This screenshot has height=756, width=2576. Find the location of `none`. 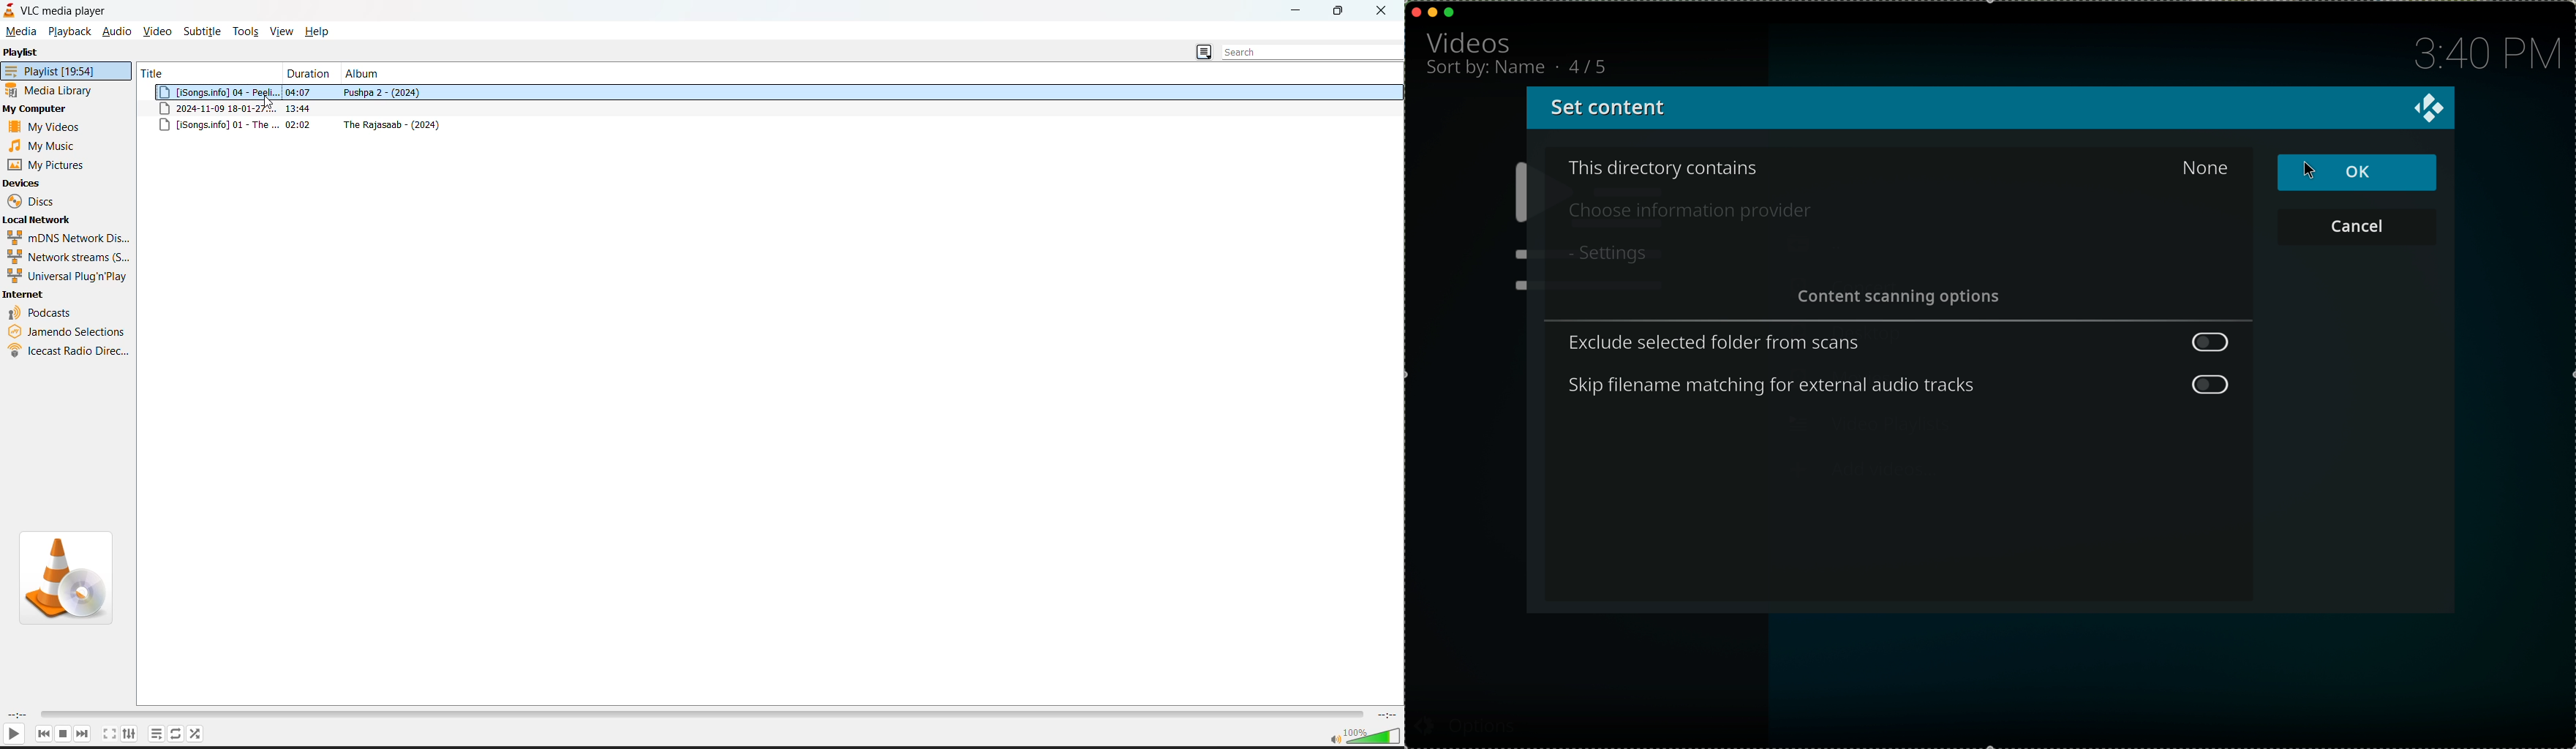

none is located at coordinates (2206, 166).